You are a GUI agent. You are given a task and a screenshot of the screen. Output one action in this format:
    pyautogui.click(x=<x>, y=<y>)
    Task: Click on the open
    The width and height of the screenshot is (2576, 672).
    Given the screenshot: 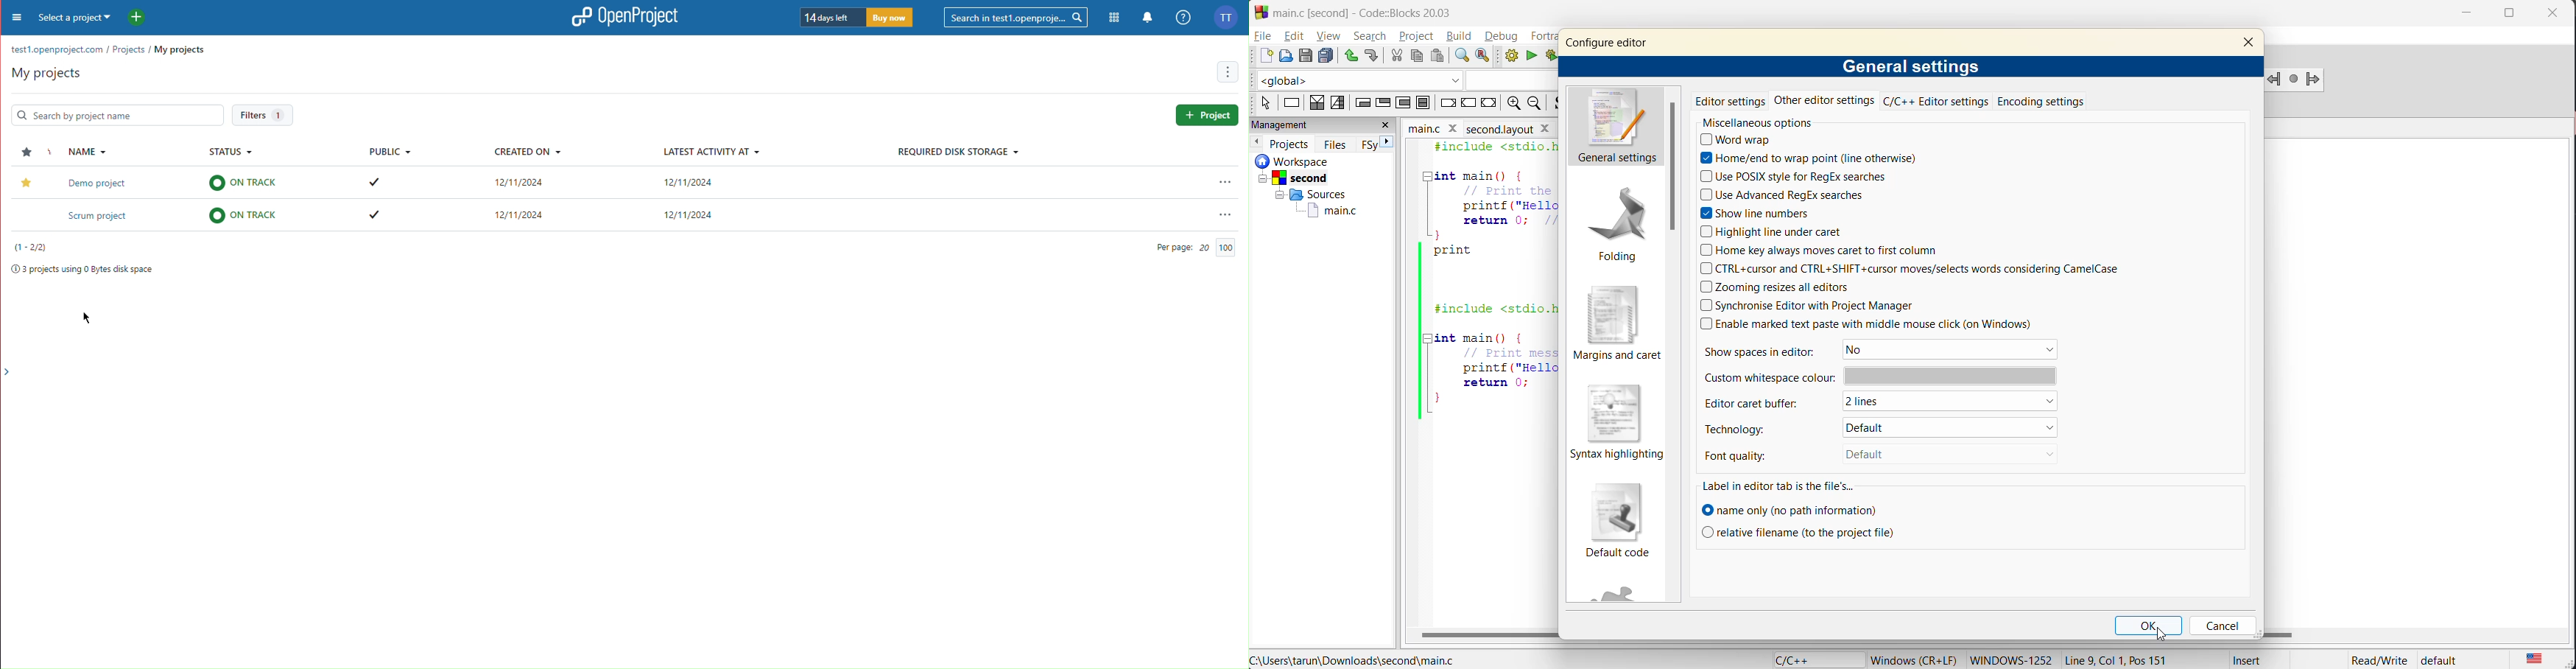 What is the action you would take?
    pyautogui.click(x=1287, y=56)
    